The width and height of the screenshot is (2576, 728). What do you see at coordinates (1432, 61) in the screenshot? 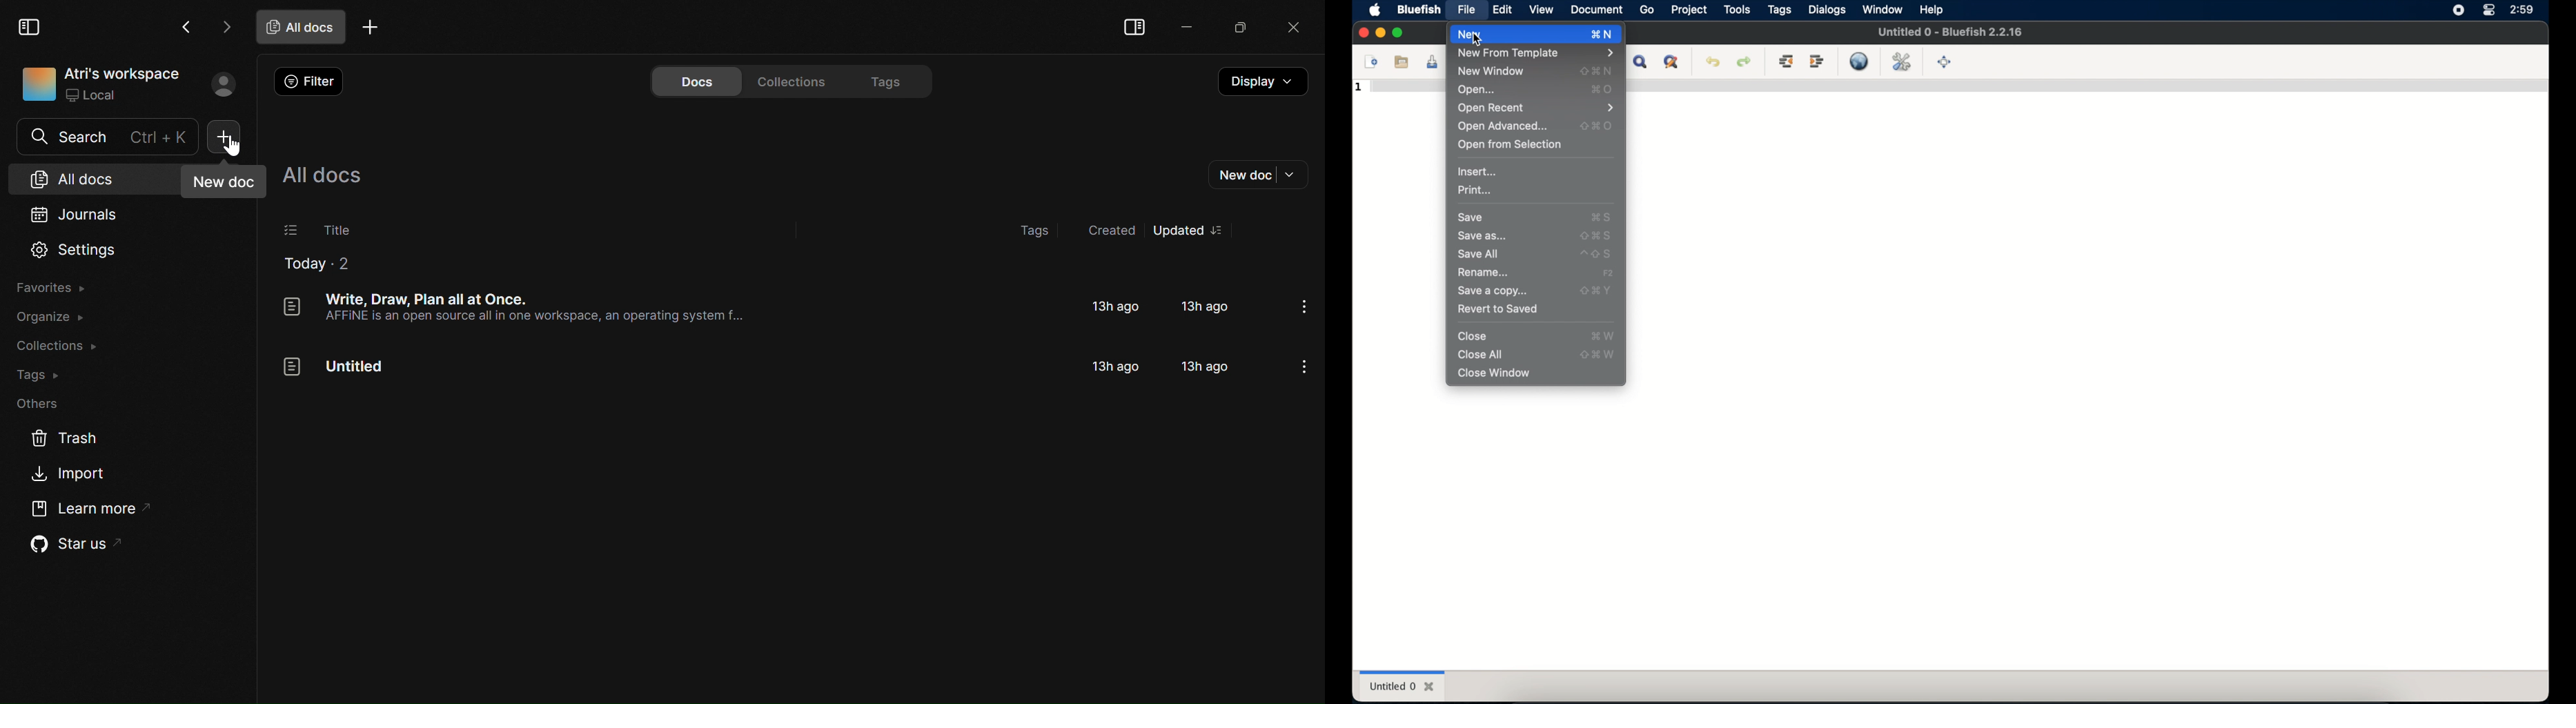
I see `save current file` at bounding box center [1432, 61].